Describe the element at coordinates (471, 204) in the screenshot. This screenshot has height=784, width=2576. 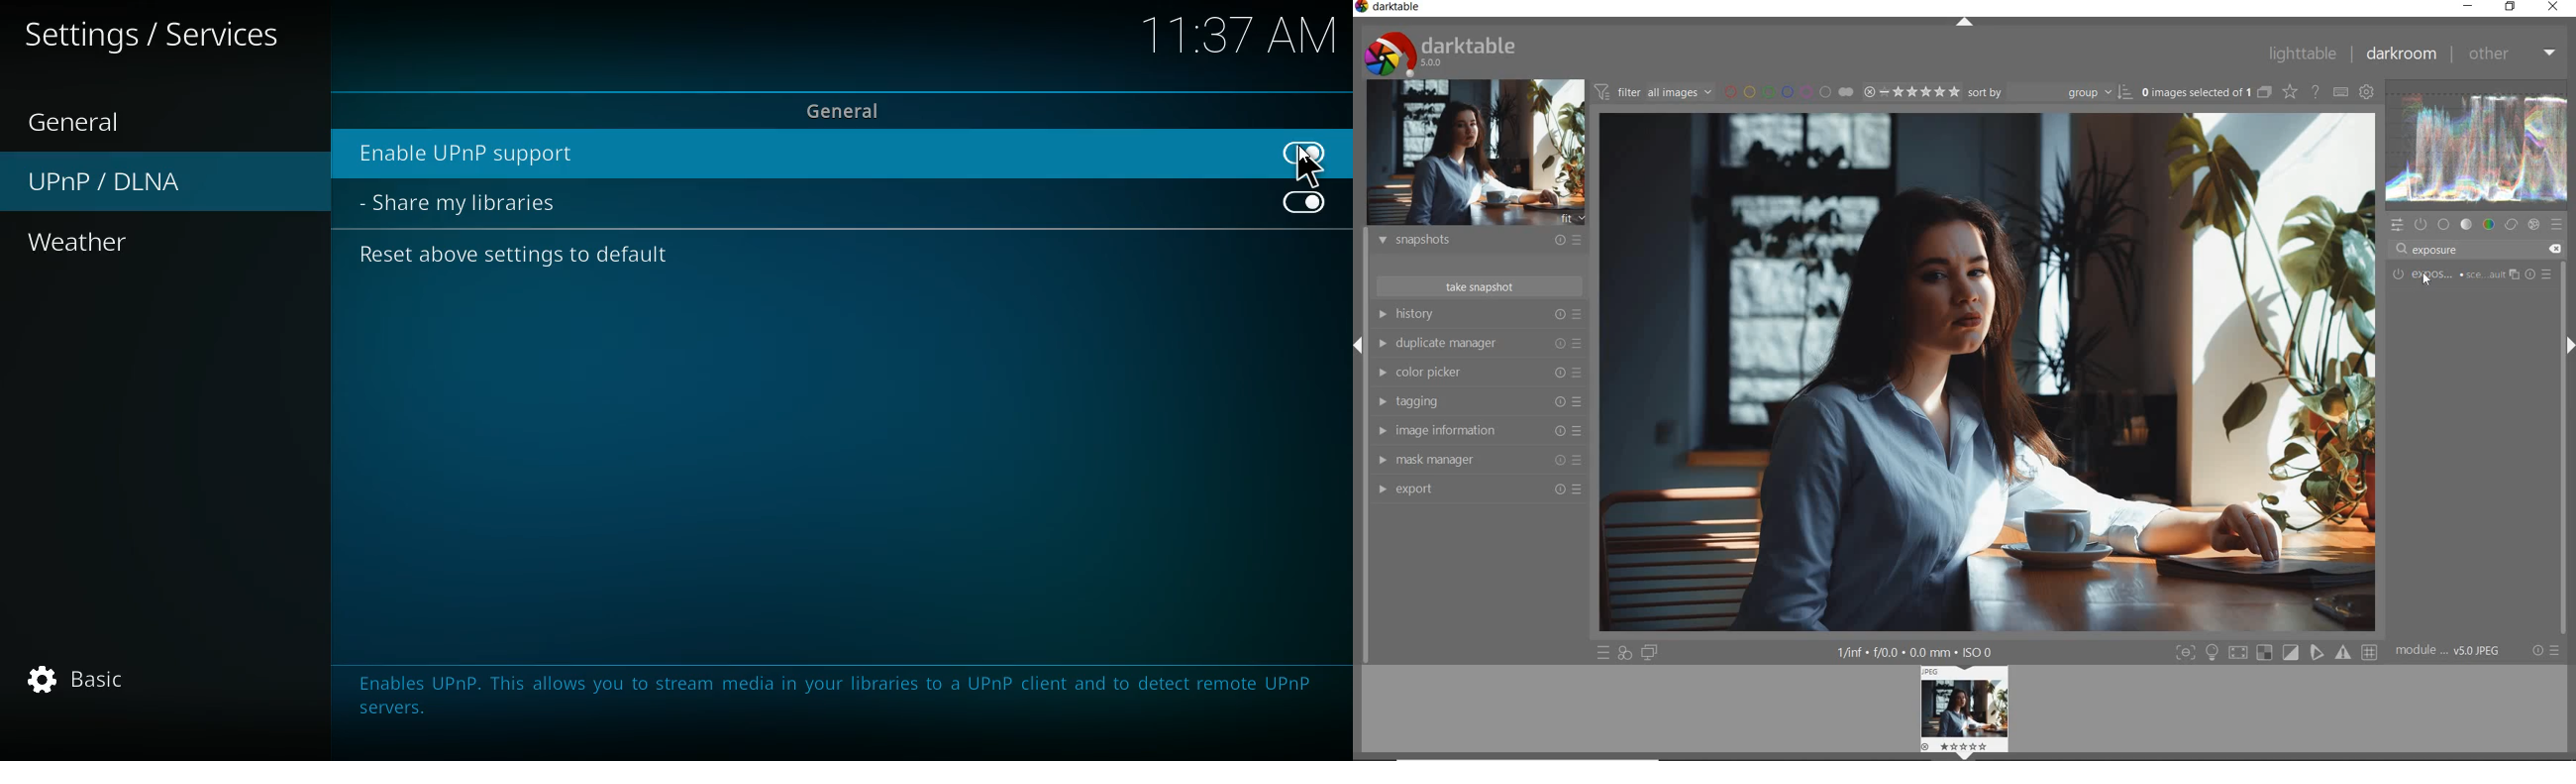
I see `share my libraries` at that location.